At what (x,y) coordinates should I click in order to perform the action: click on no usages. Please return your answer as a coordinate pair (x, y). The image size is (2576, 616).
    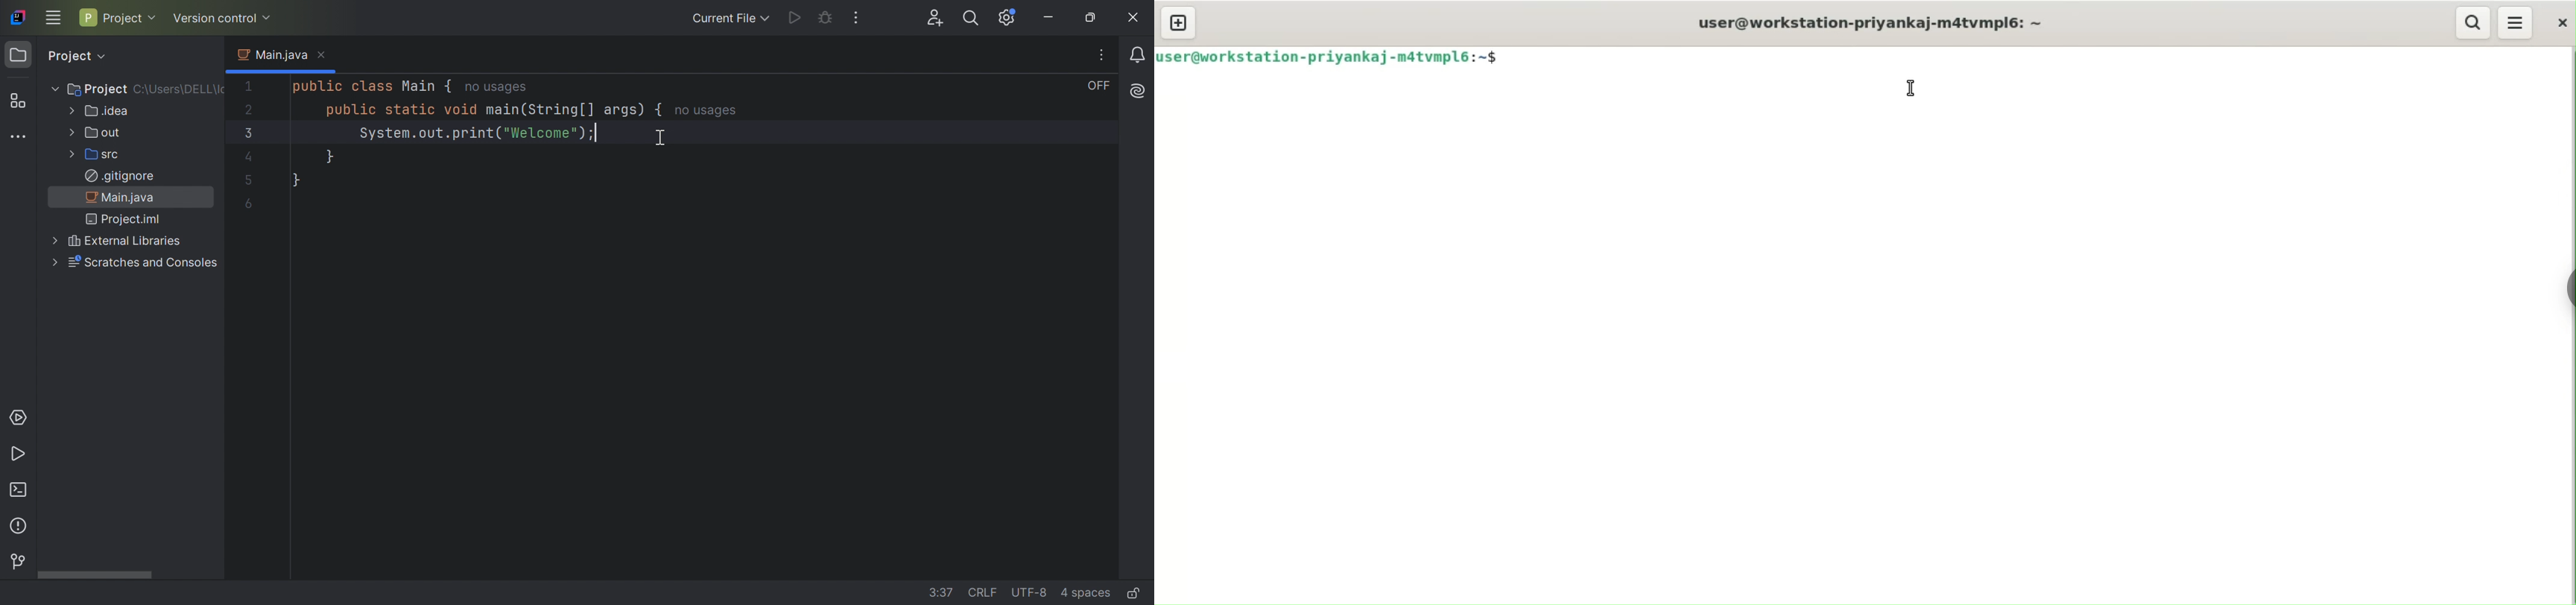
    Looking at the image, I should click on (495, 88).